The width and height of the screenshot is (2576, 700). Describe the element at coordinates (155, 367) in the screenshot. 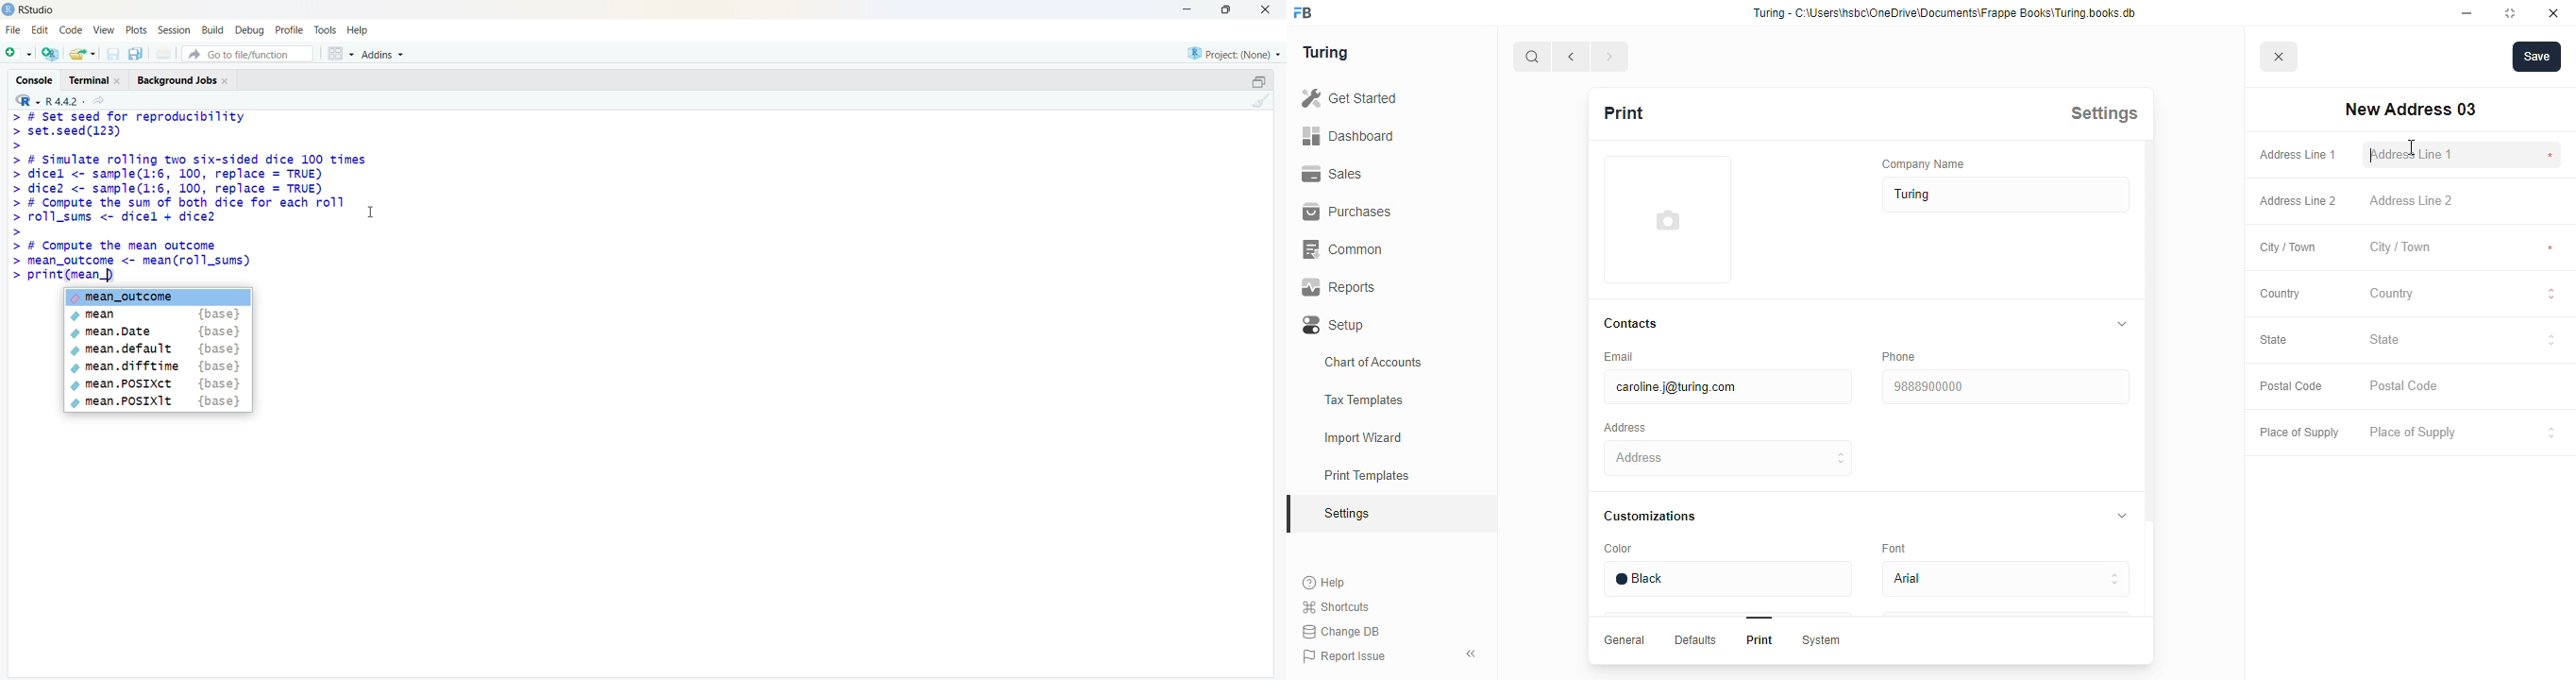

I see `mean.difftime {base}` at that location.